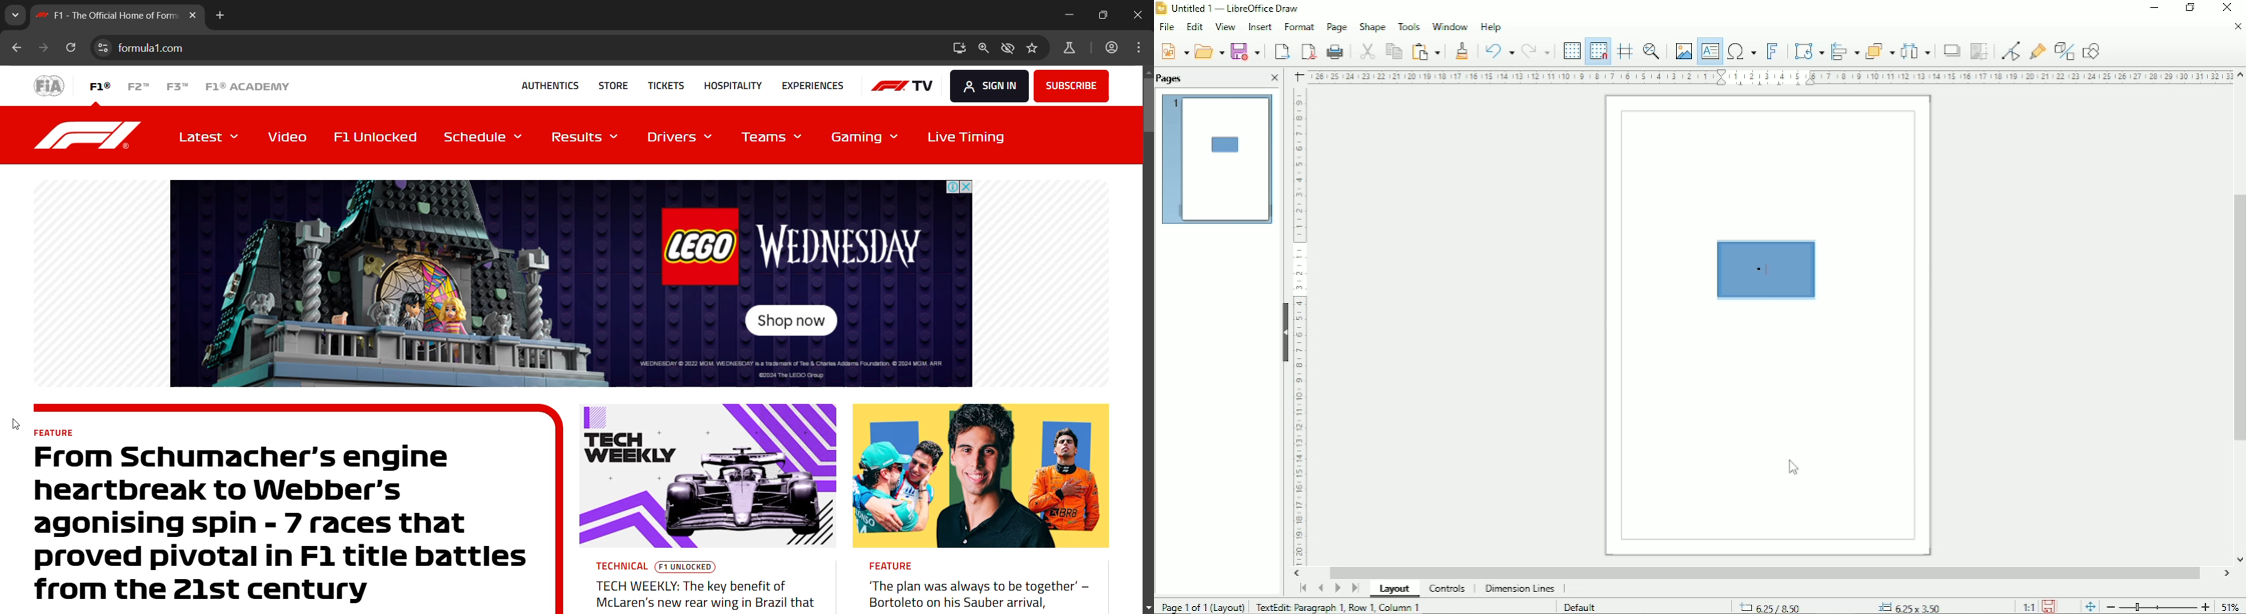 Image resolution: width=2268 pixels, height=616 pixels. What do you see at coordinates (246, 87) in the screenshot?
I see `F1® ACADEMY` at bounding box center [246, 87].